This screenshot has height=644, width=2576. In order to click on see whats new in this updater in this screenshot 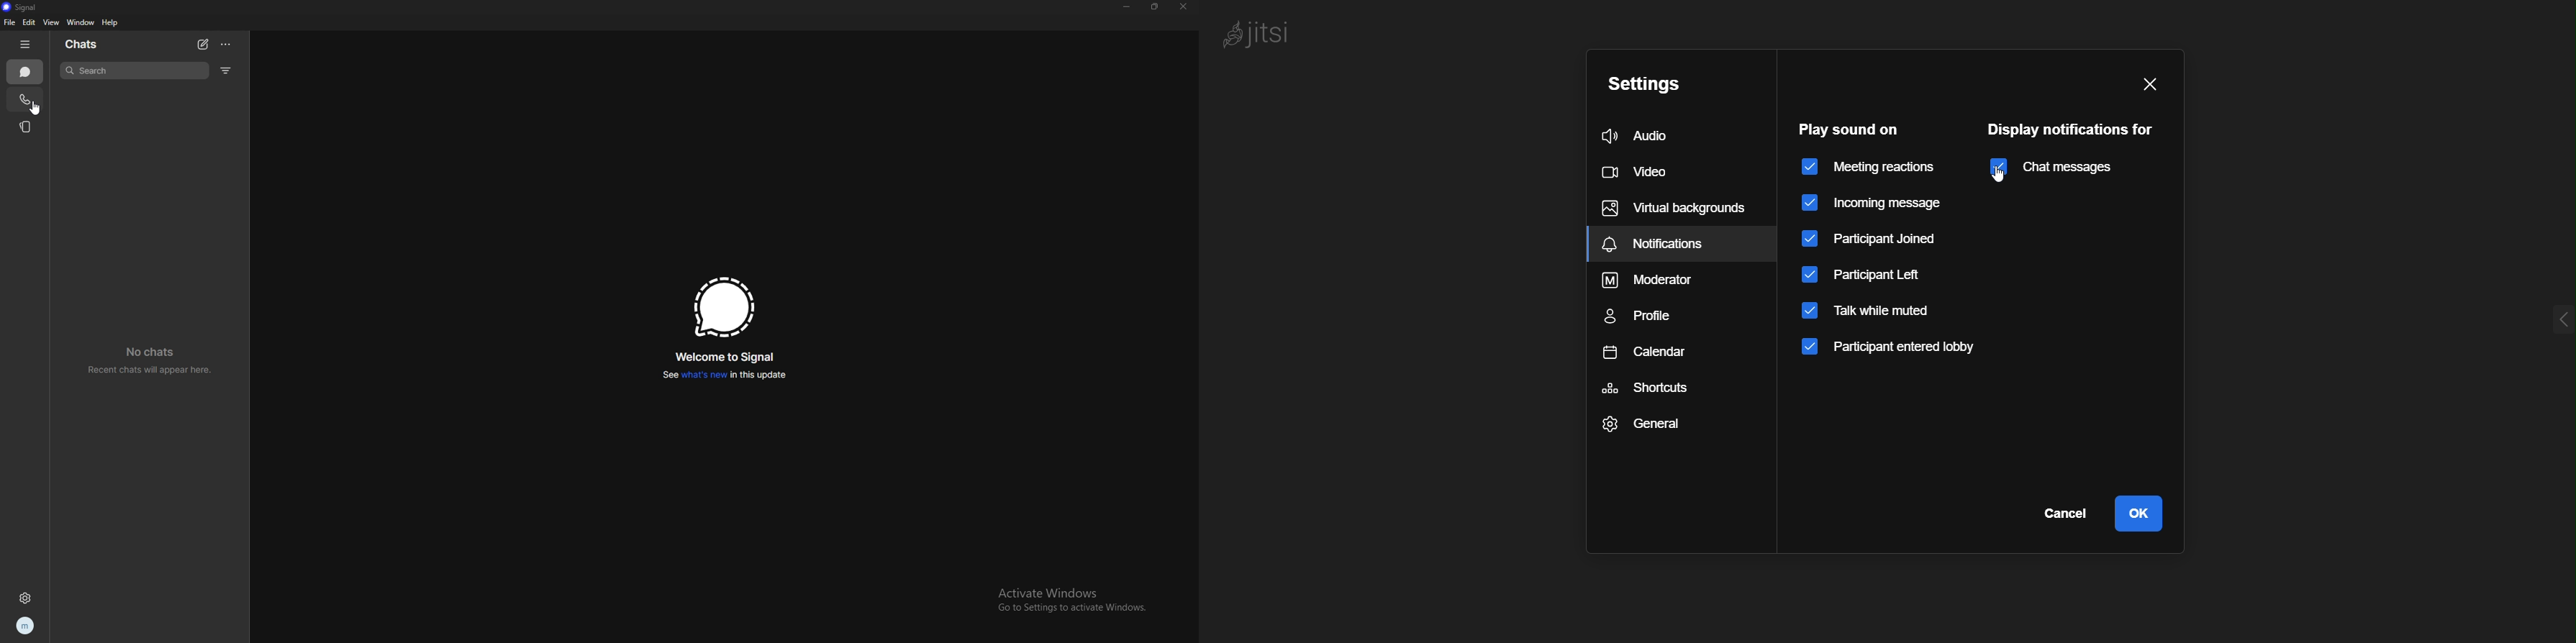, I will do `click(721, 376)`.